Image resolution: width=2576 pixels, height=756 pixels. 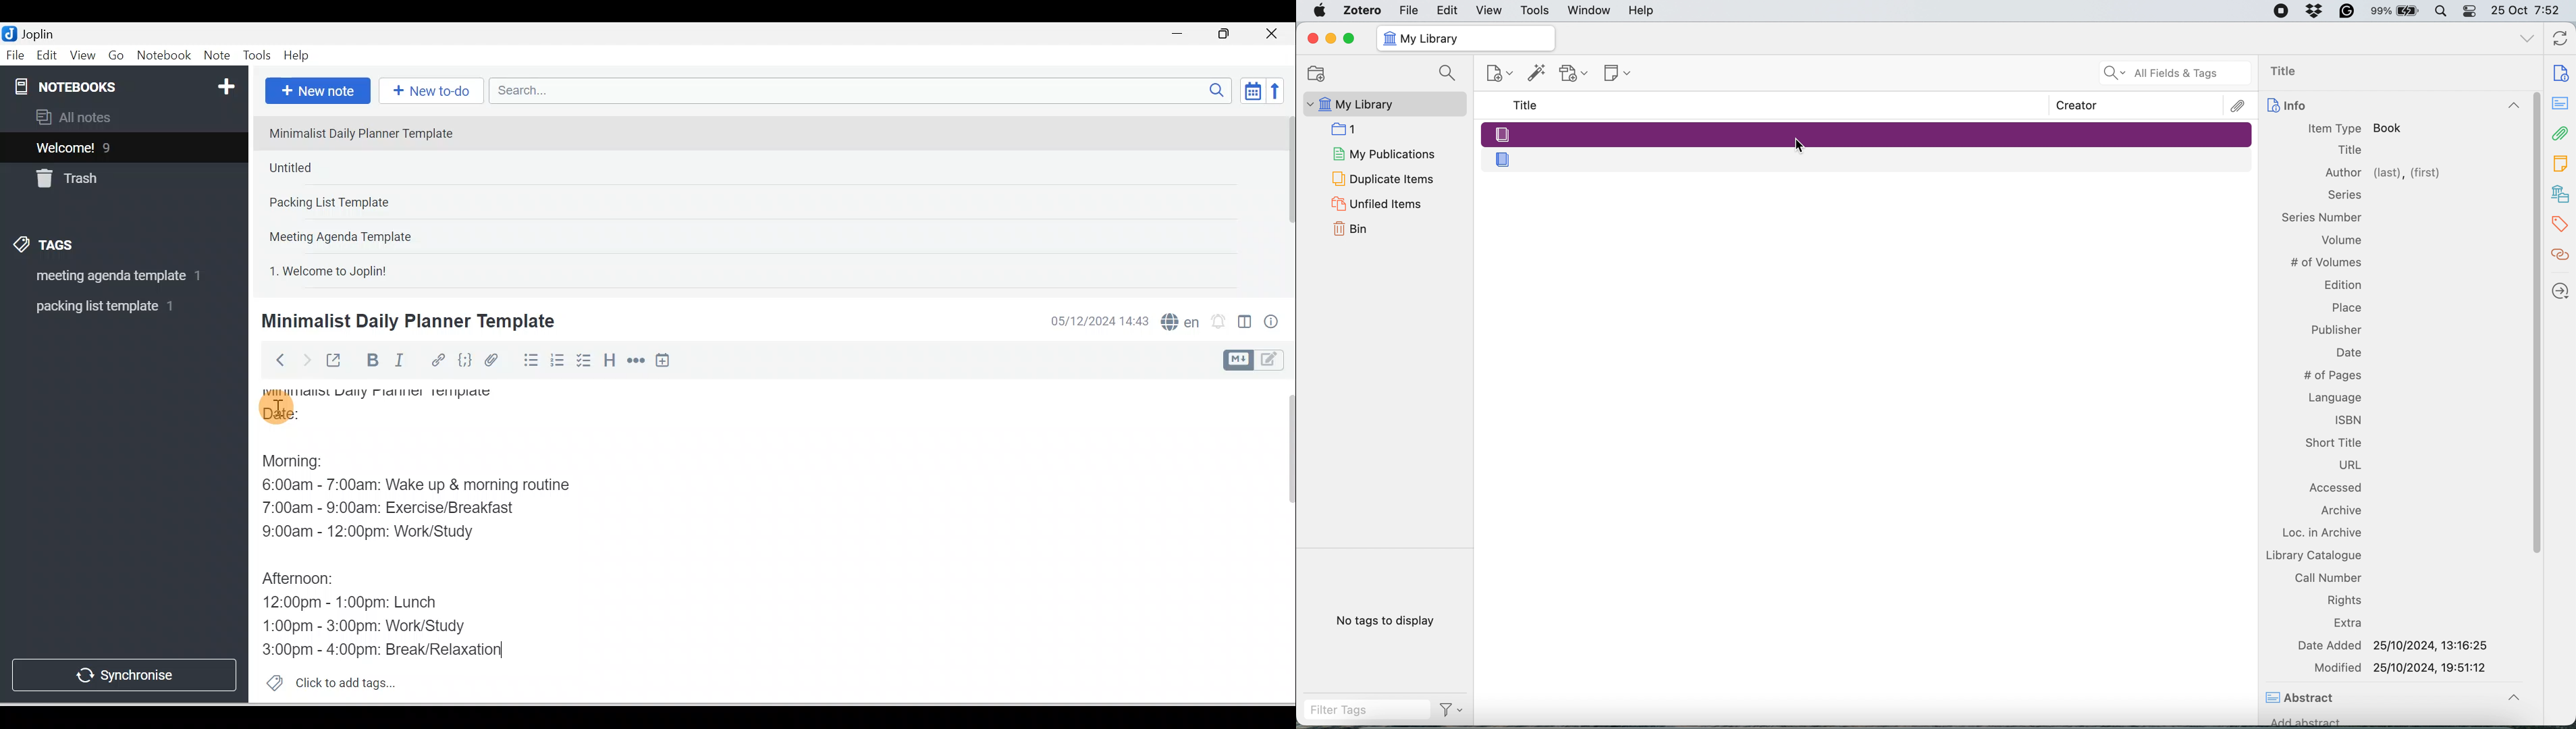 I want to click on Language, so click(x=2335, y=396).